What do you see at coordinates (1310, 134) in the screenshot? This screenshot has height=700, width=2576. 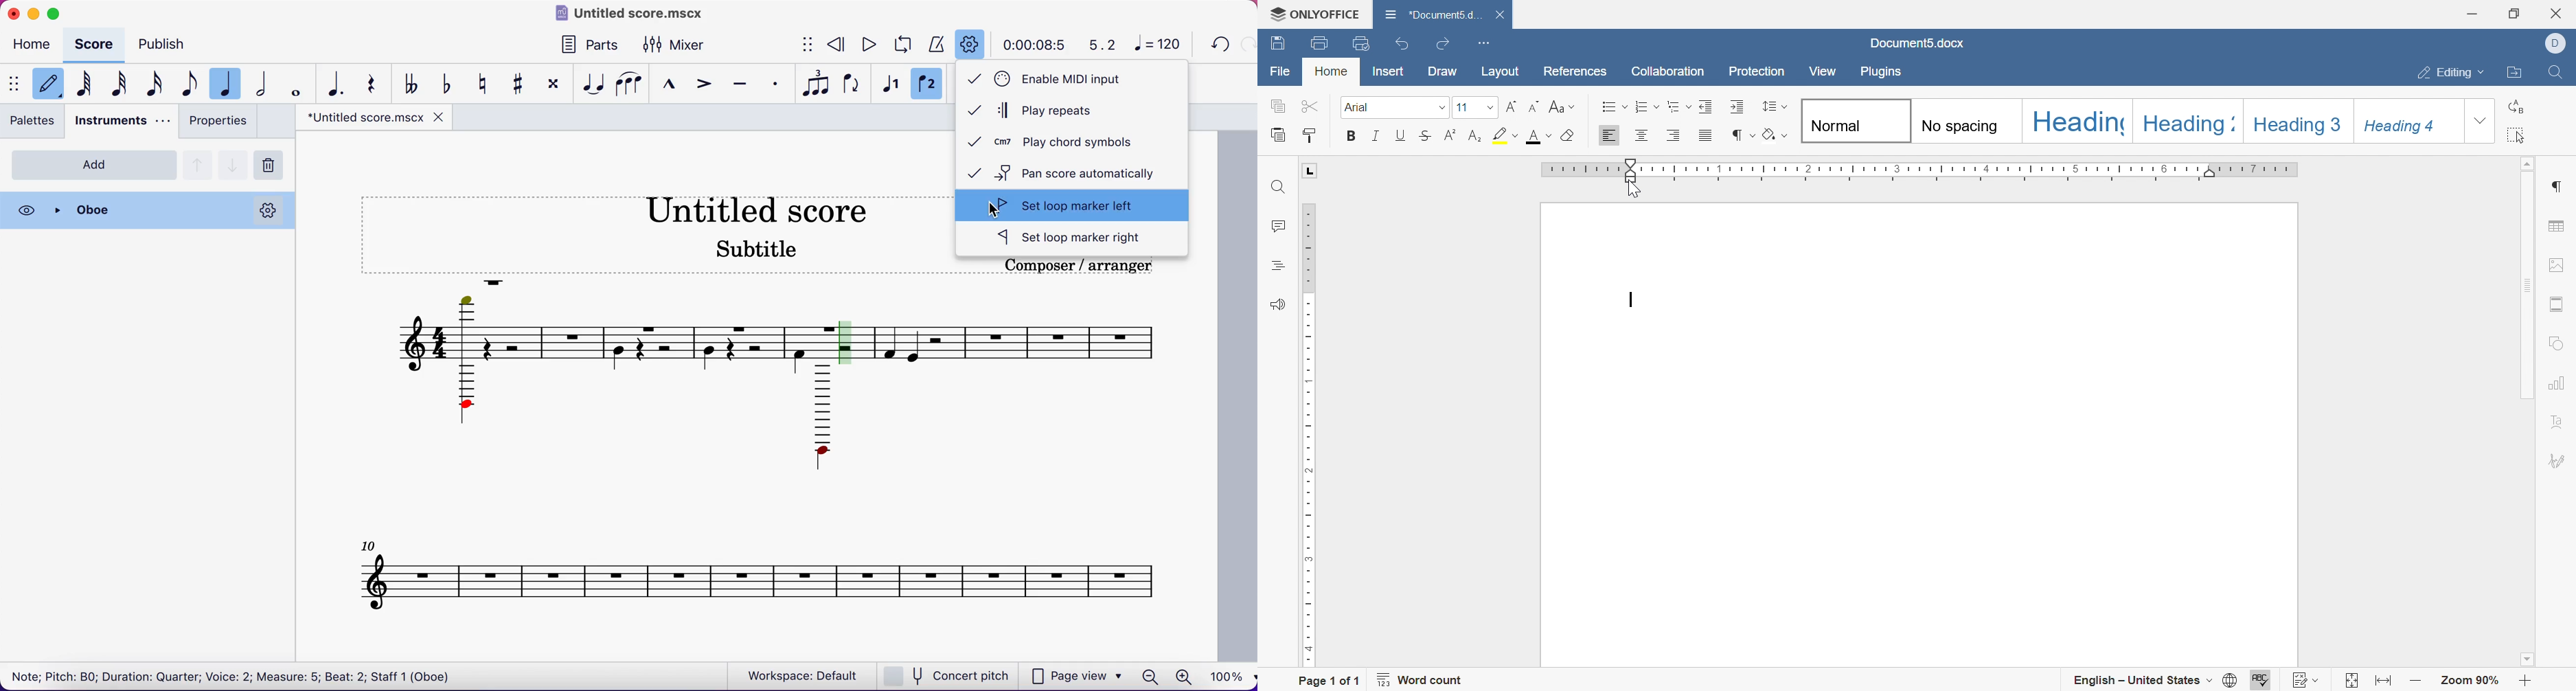 I see `copy style` at bounding box center [1310, 134].